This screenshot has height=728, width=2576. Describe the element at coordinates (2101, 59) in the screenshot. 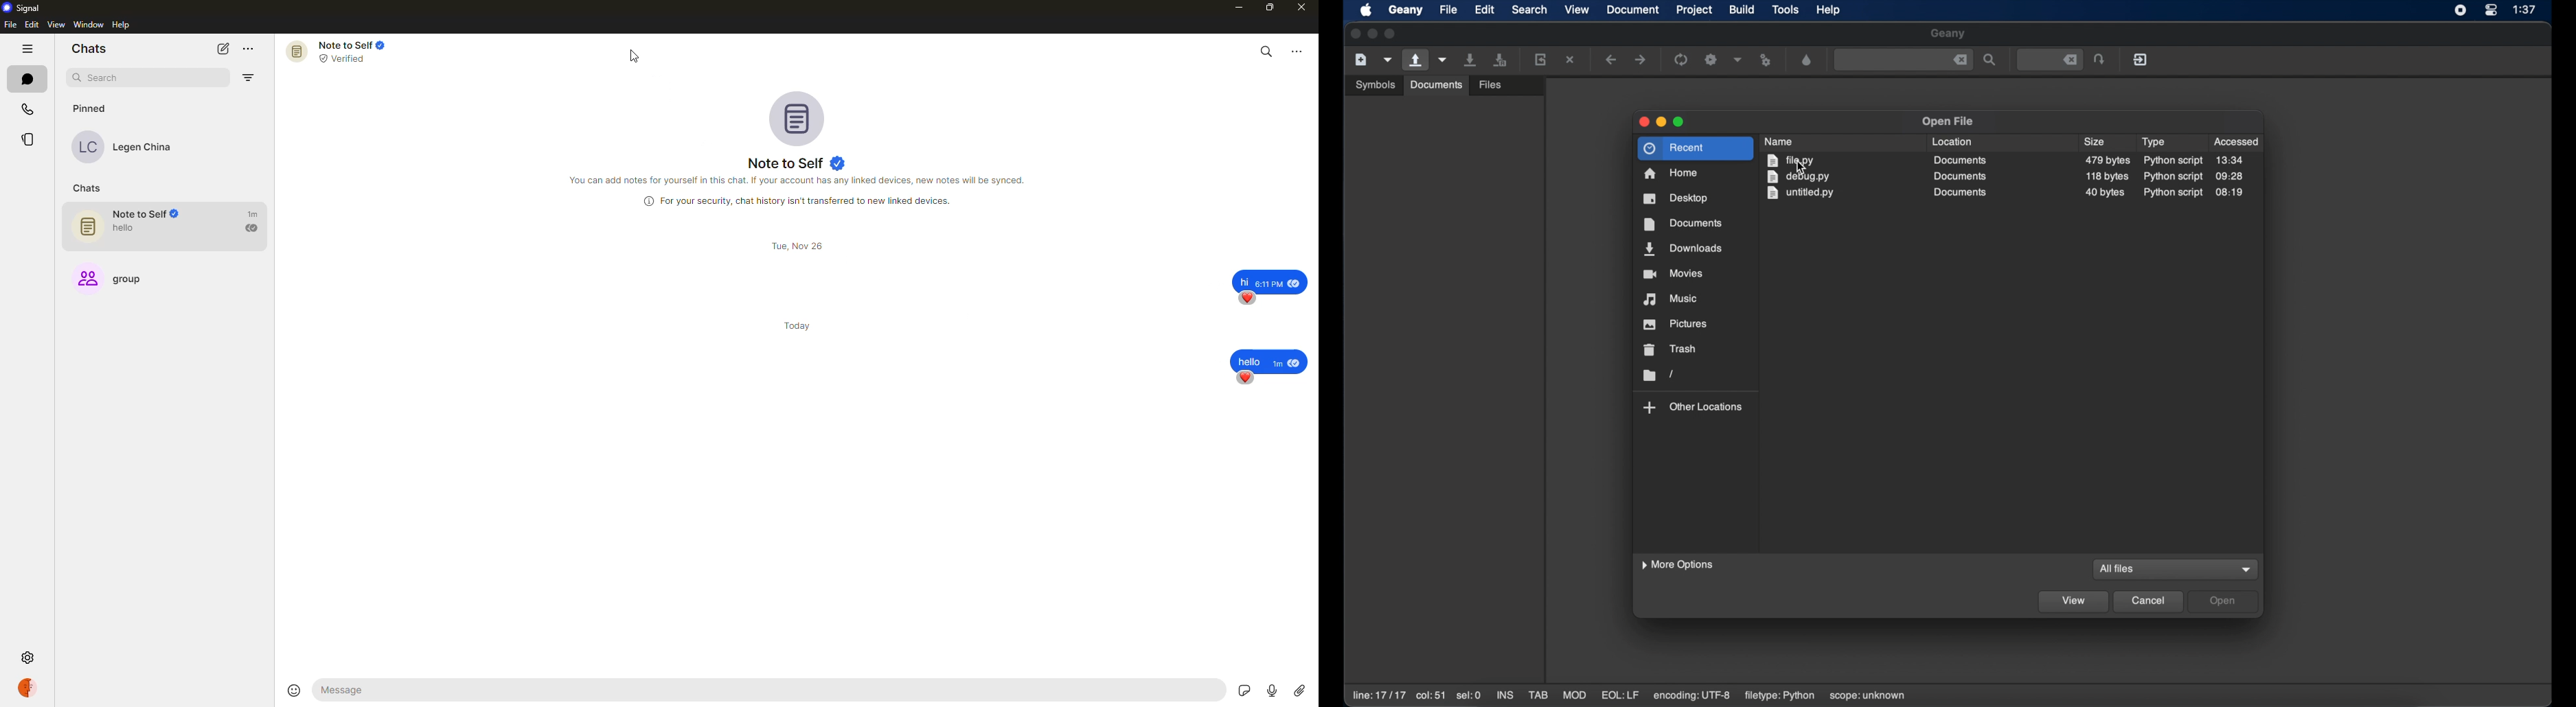

I see `jump to the entered line number` at that location.